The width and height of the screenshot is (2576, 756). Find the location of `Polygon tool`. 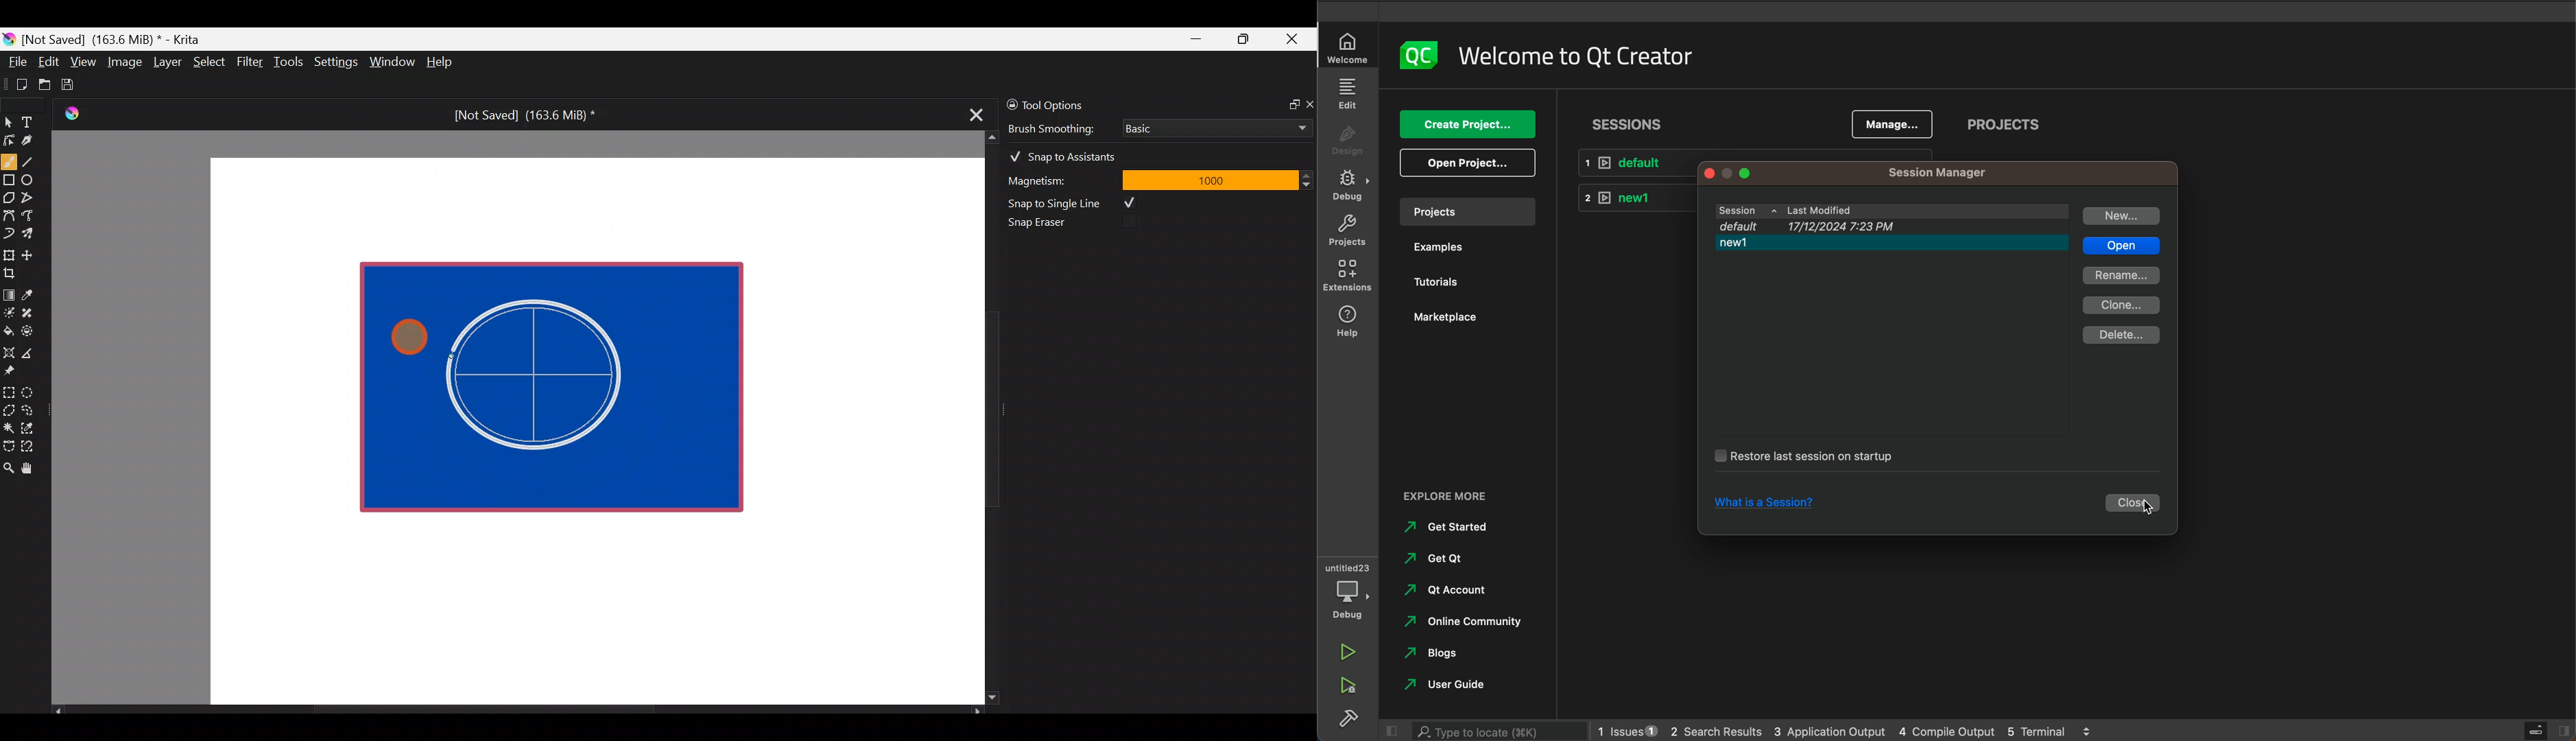

Polygon tool is located at coordinates (8, 198).